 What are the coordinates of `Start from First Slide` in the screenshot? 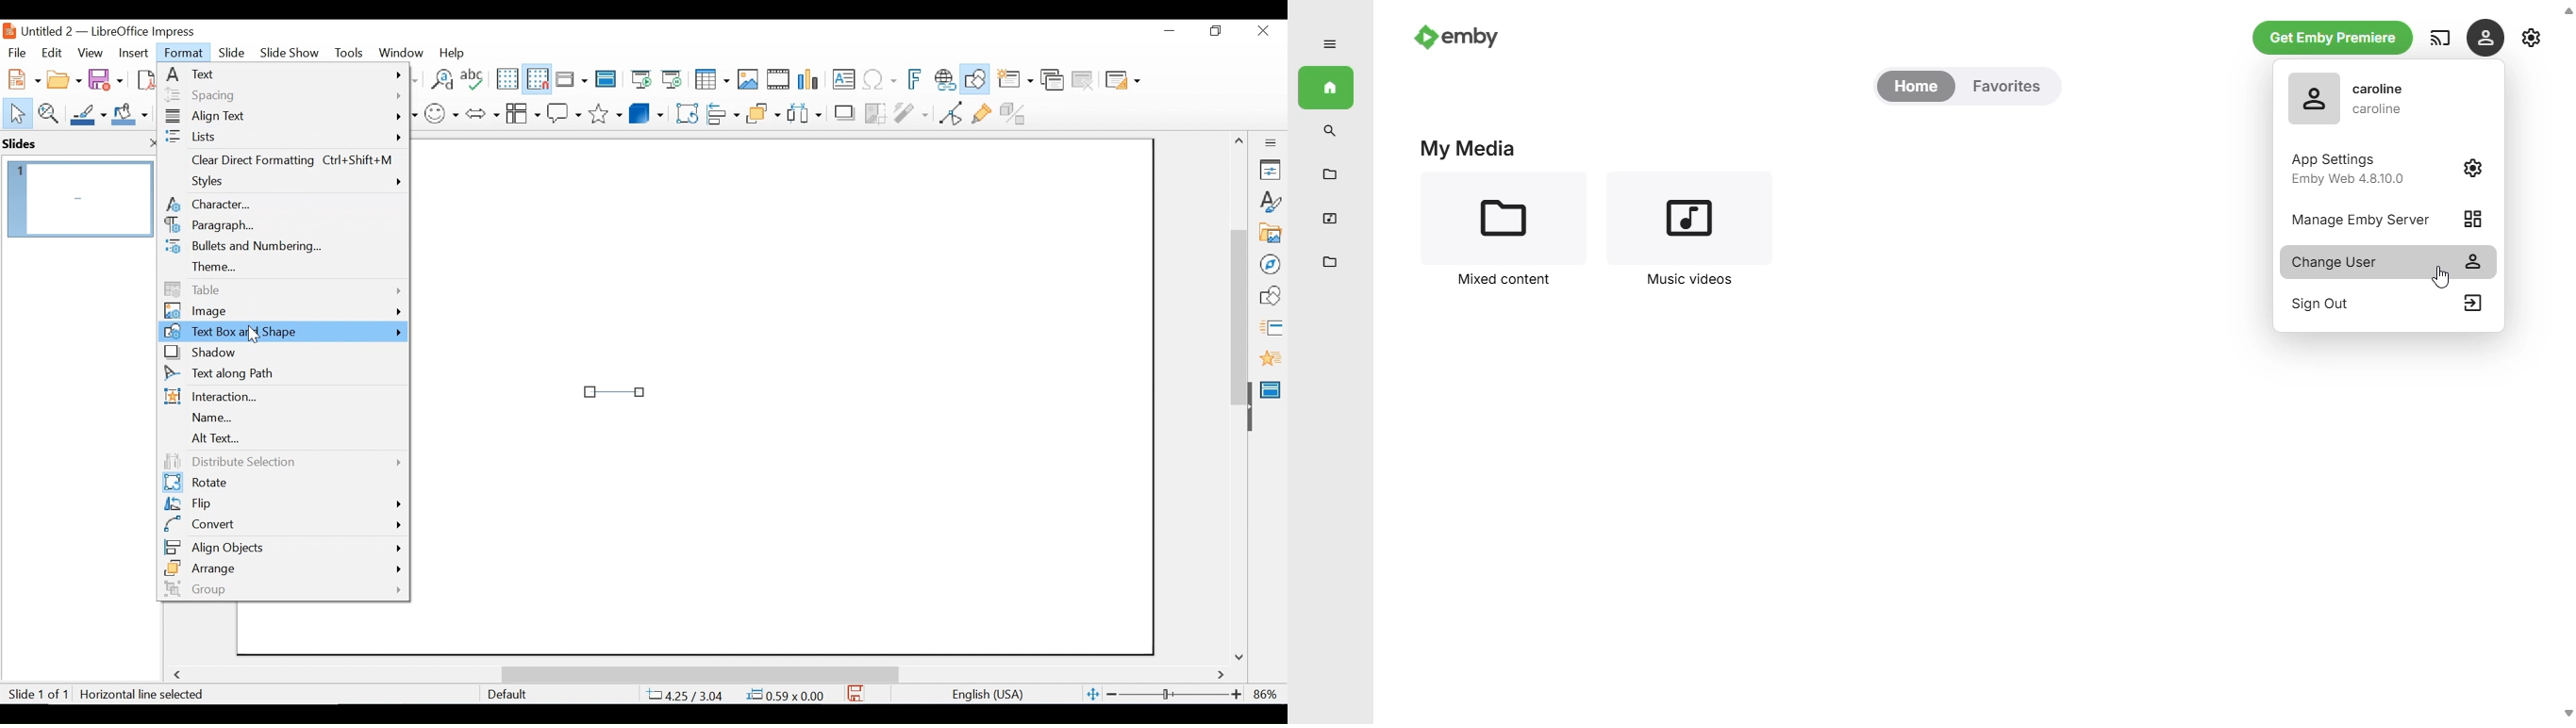 It's located at (639, 80).